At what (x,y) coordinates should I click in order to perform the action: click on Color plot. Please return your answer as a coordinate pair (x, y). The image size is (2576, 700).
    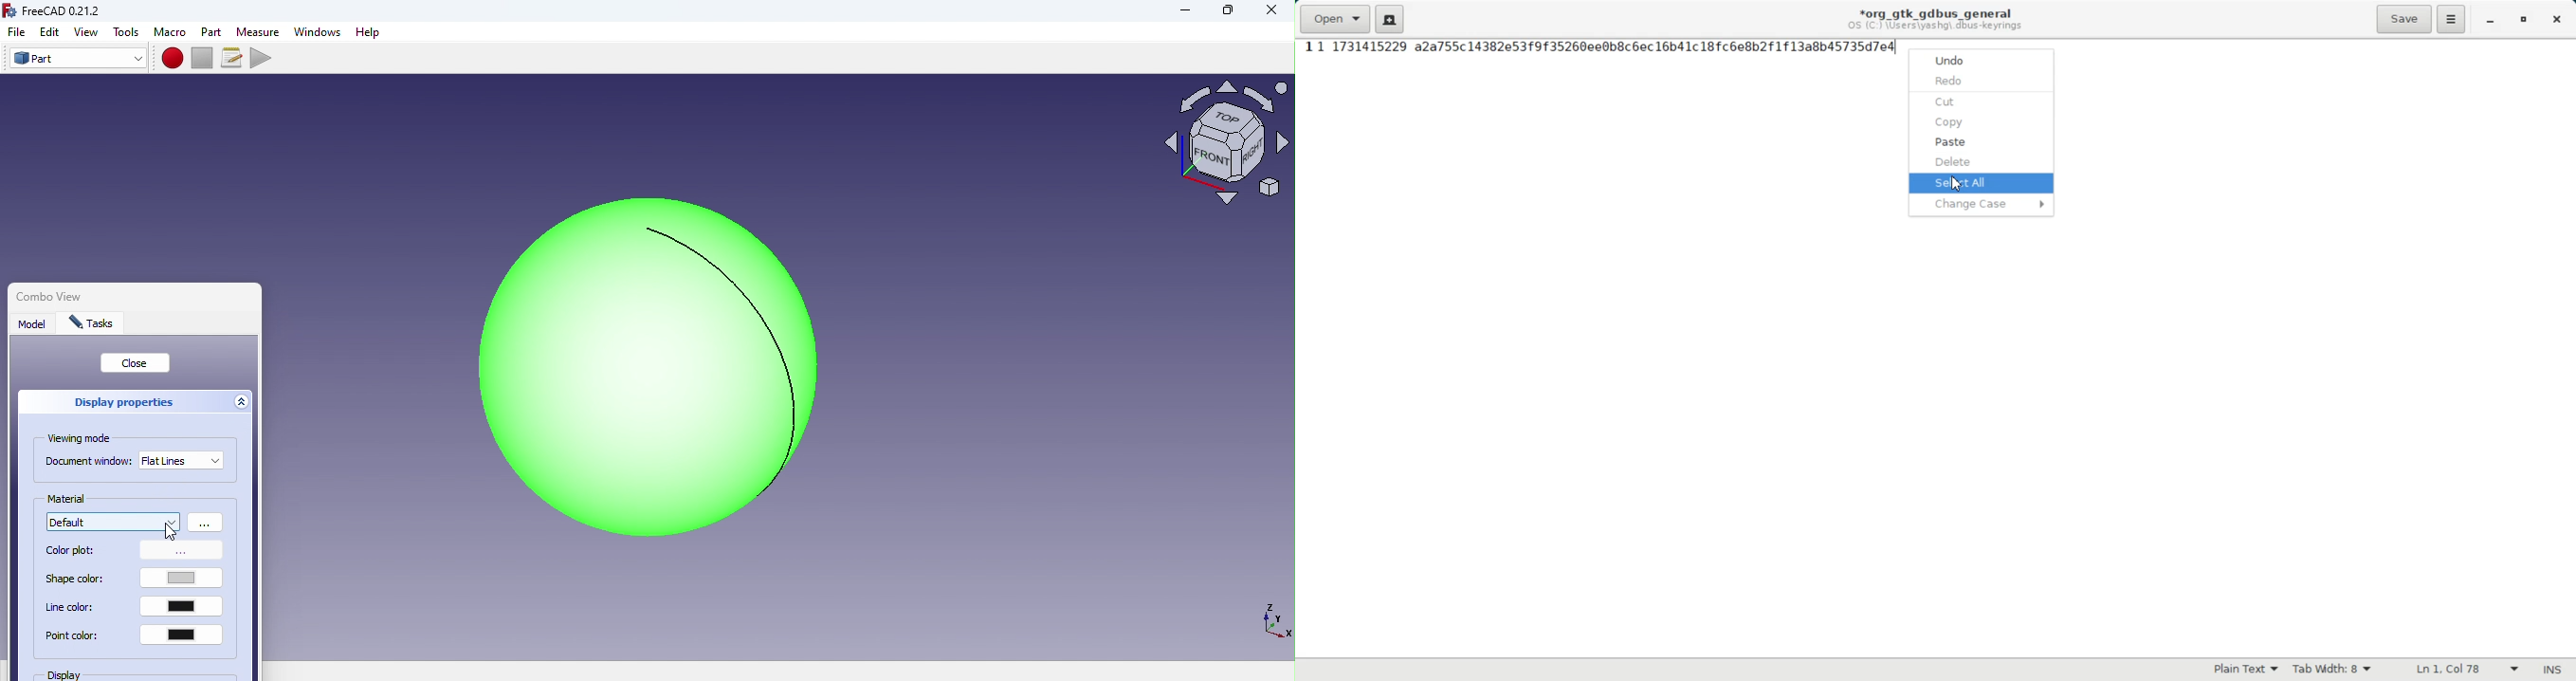
    Looking at the image, I should click on (134, 552).